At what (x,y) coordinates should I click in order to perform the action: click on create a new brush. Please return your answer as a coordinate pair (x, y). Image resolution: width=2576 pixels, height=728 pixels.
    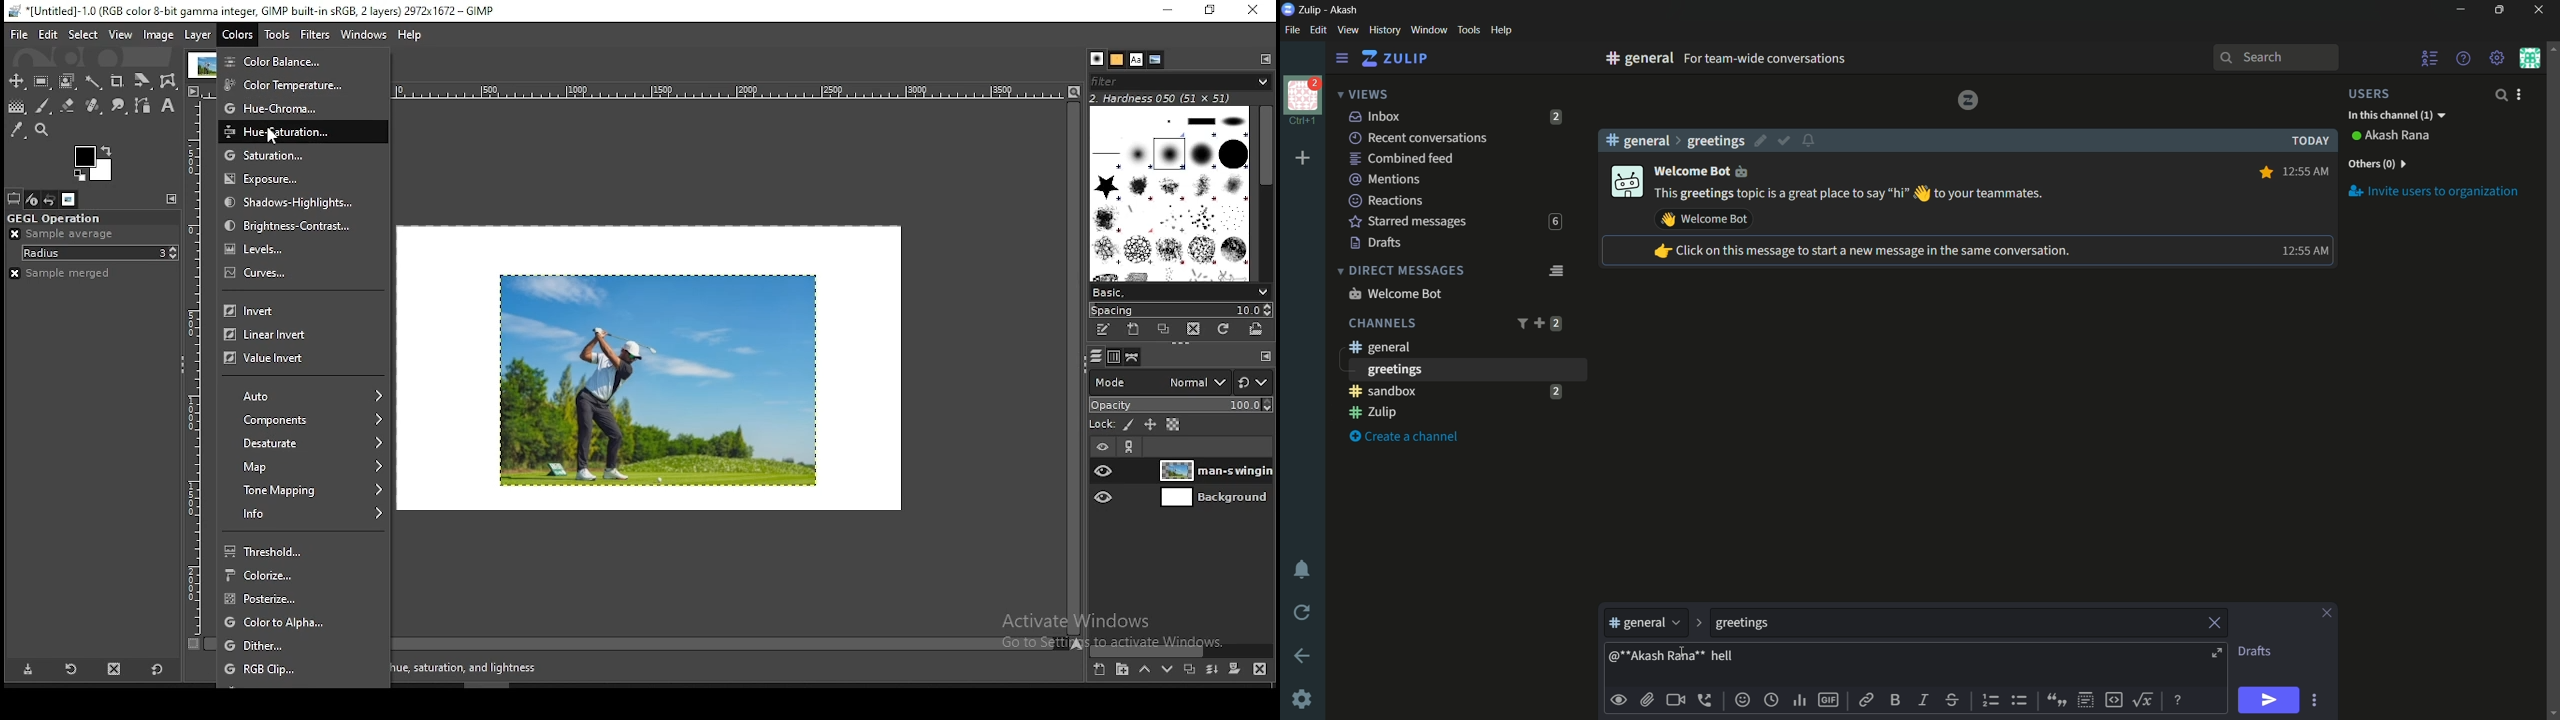
    Looking at the image, I should click on (1135, 331).